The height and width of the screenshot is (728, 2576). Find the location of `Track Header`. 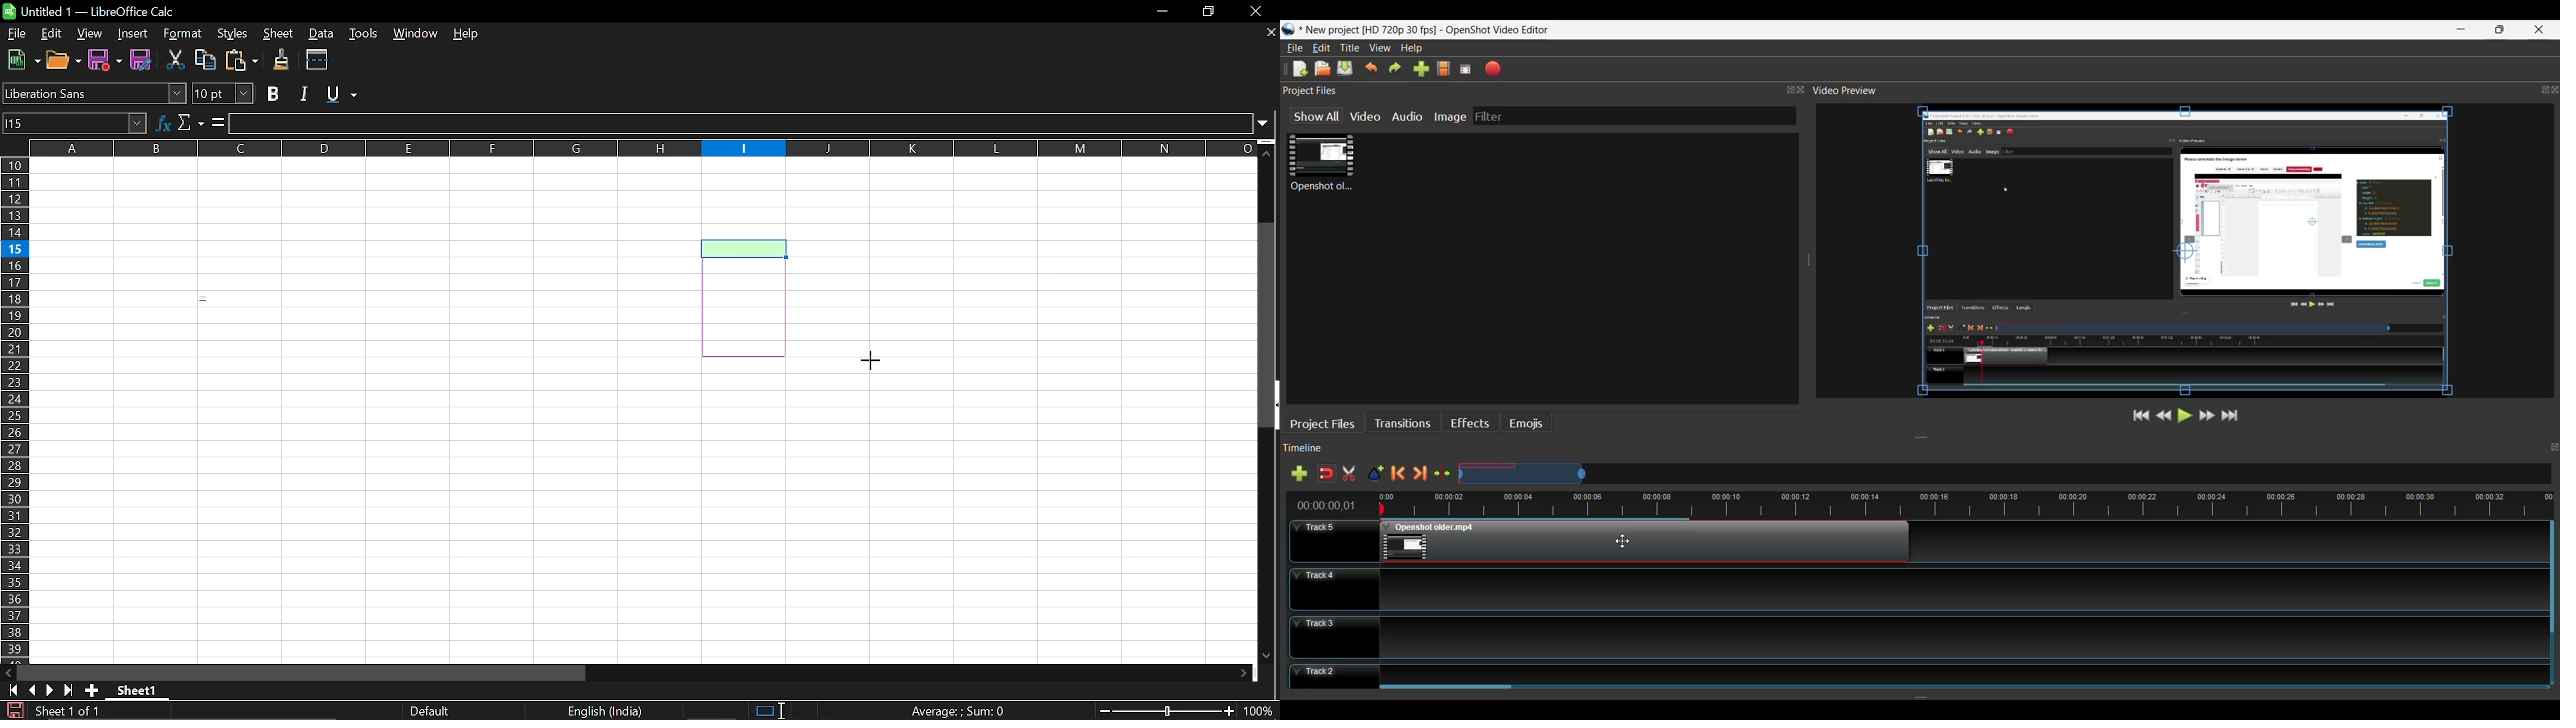

Track Header is located at coordinates (1331, 589).